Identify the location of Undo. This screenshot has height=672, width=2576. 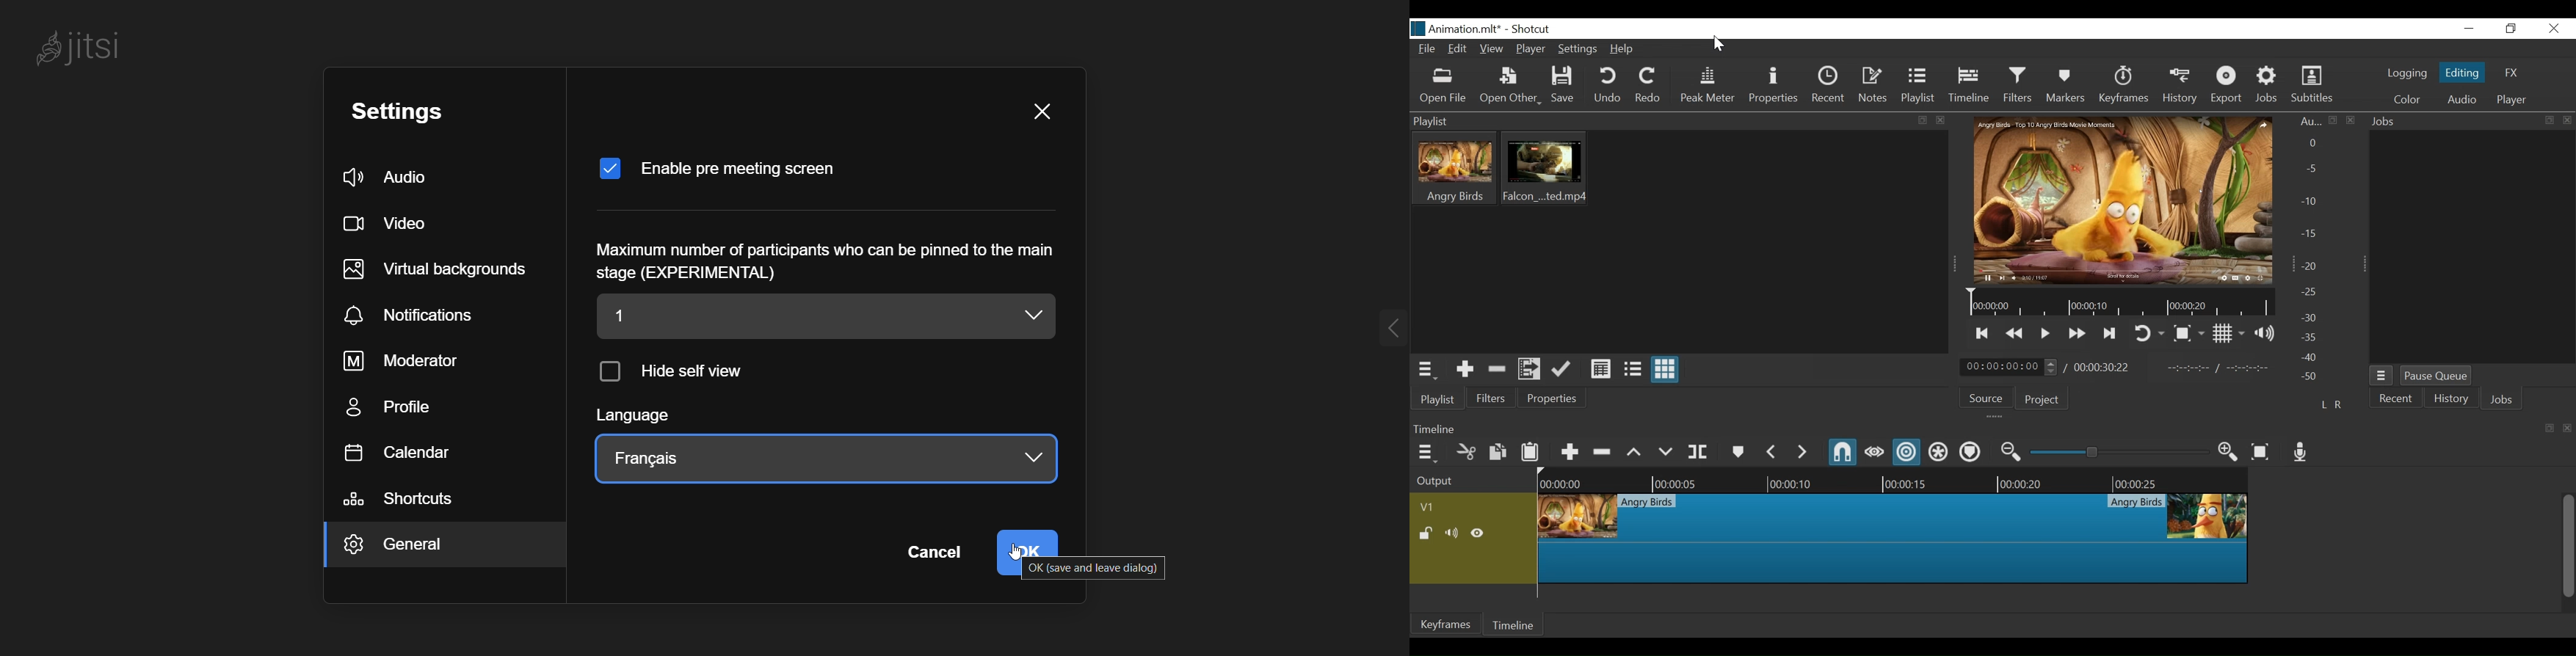
(1608, 86).